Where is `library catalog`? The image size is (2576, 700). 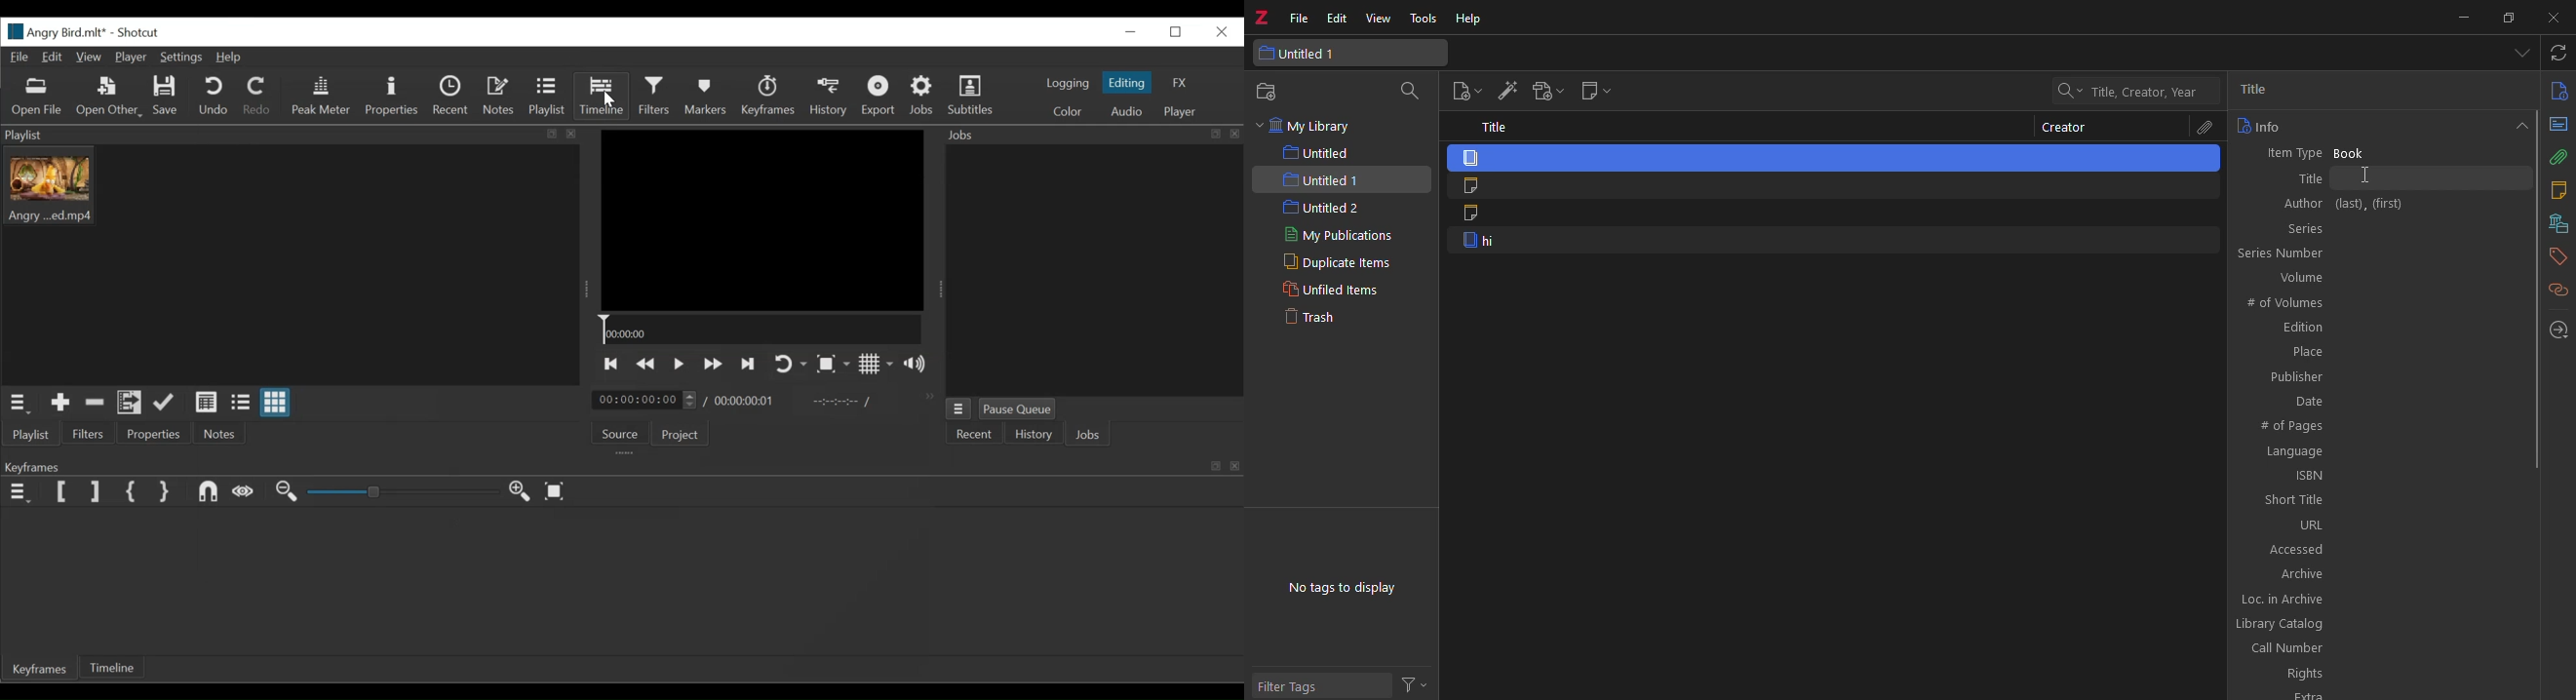 library catalog is located at coordinates (2378, 624).